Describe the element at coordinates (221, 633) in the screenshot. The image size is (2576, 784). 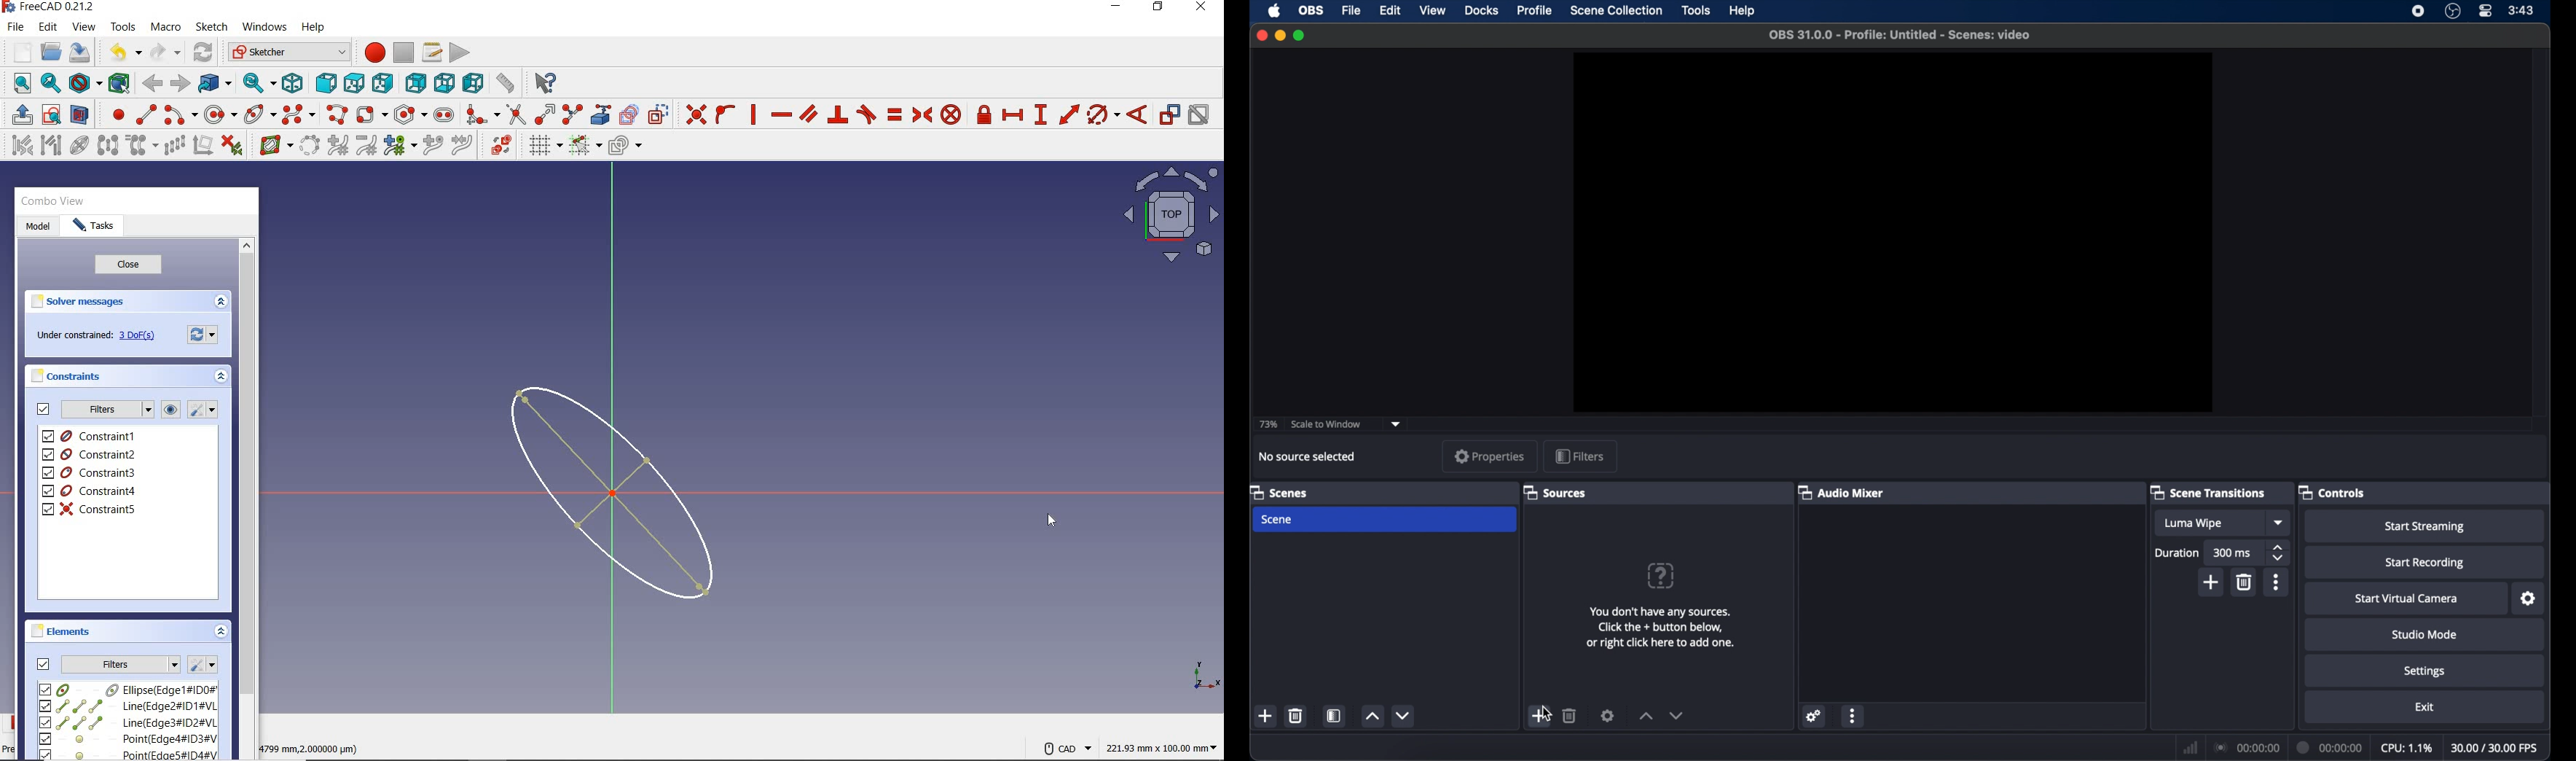
I see `collapse` at that location.